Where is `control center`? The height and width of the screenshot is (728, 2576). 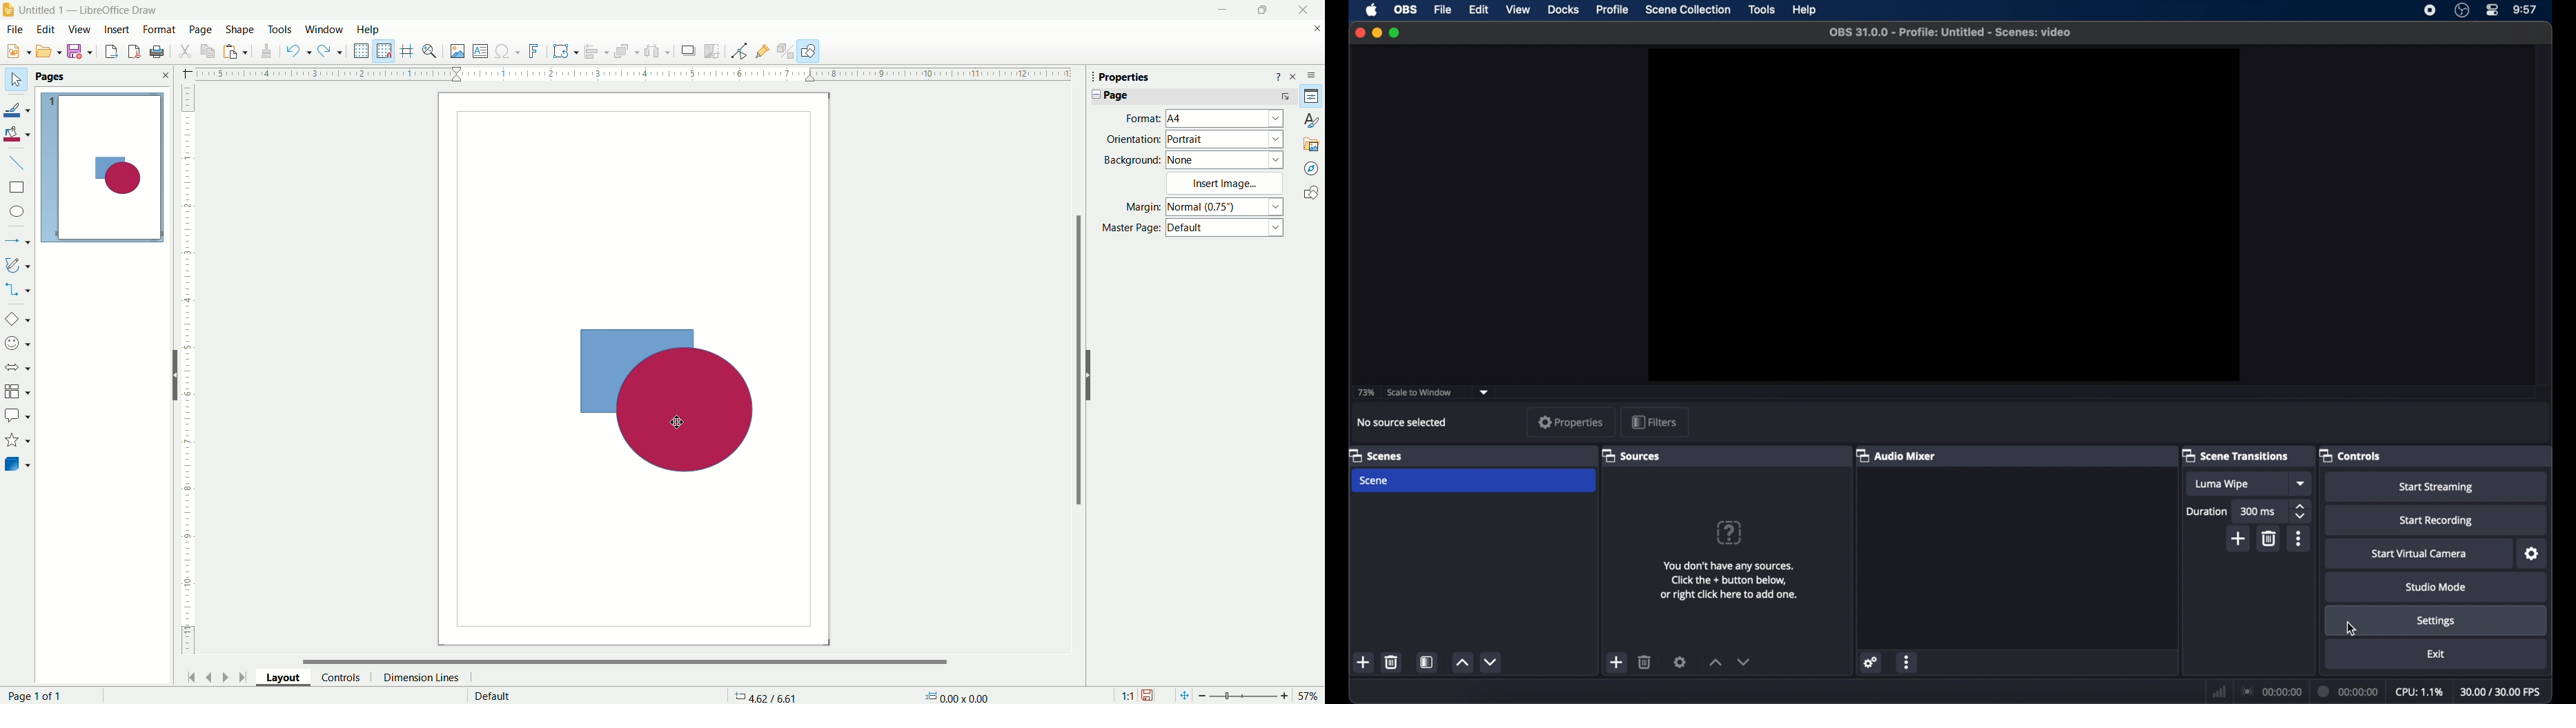 control center is located at coordinates (2493, 10).